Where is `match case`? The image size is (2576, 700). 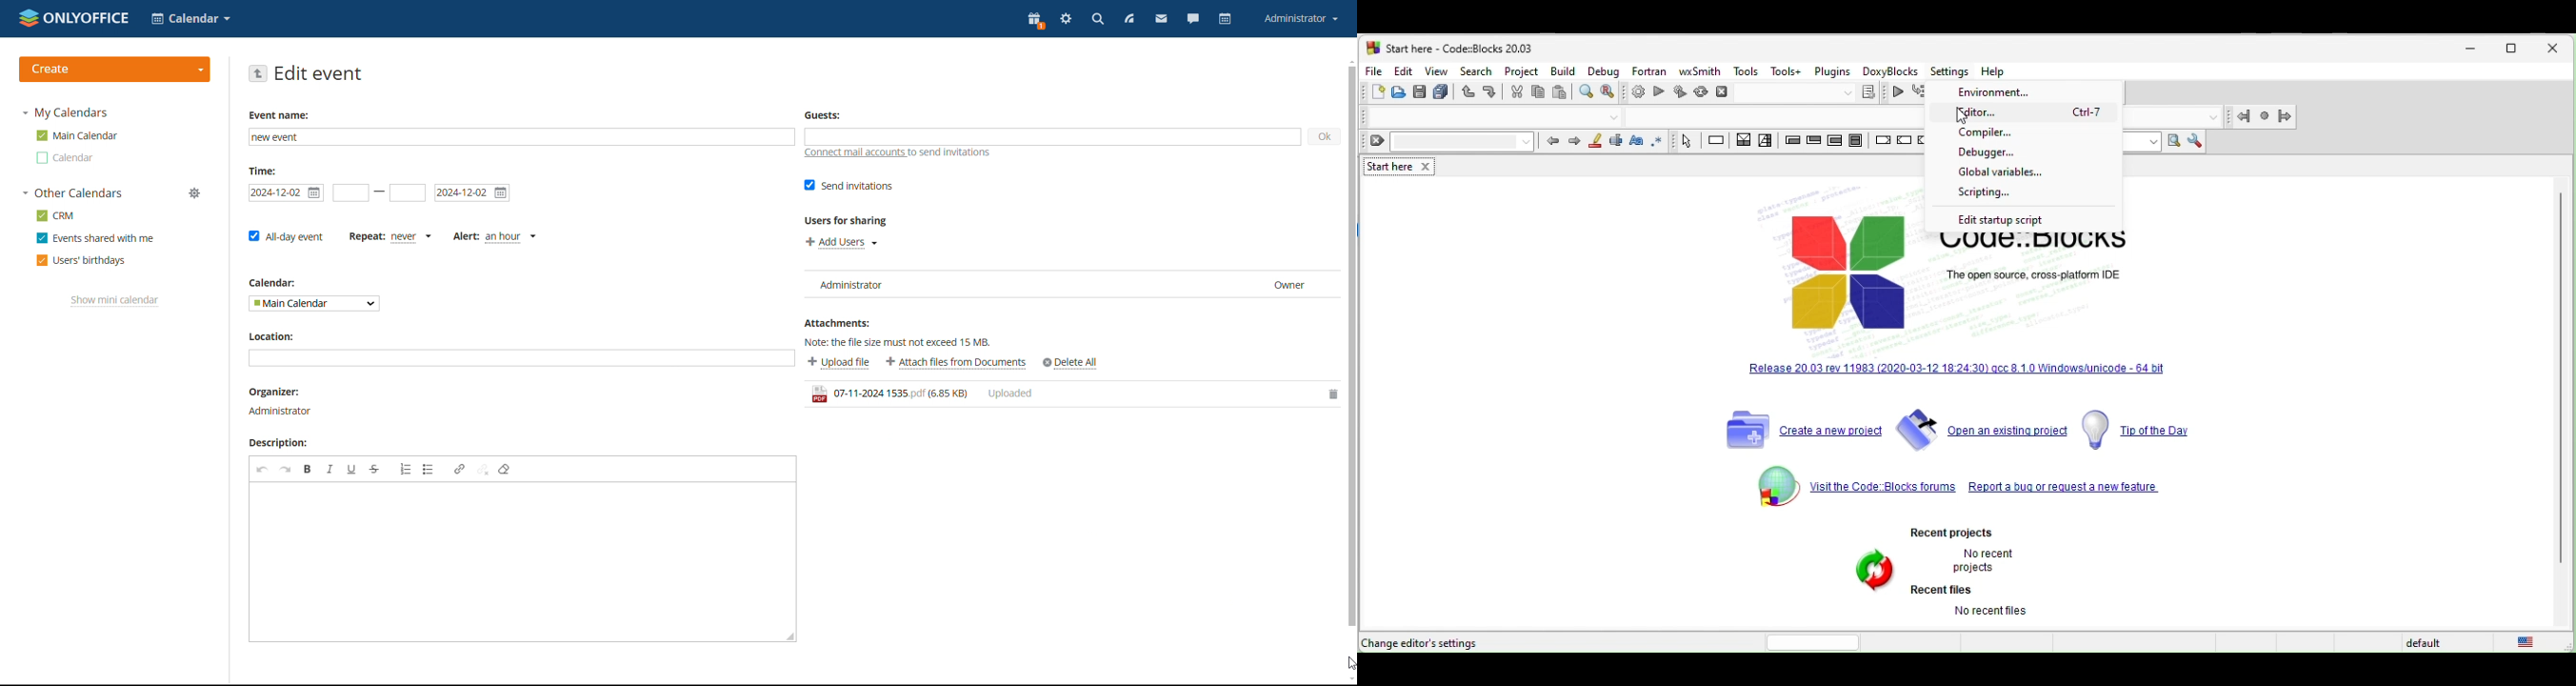
match case is located at coordinates (1637, 141).